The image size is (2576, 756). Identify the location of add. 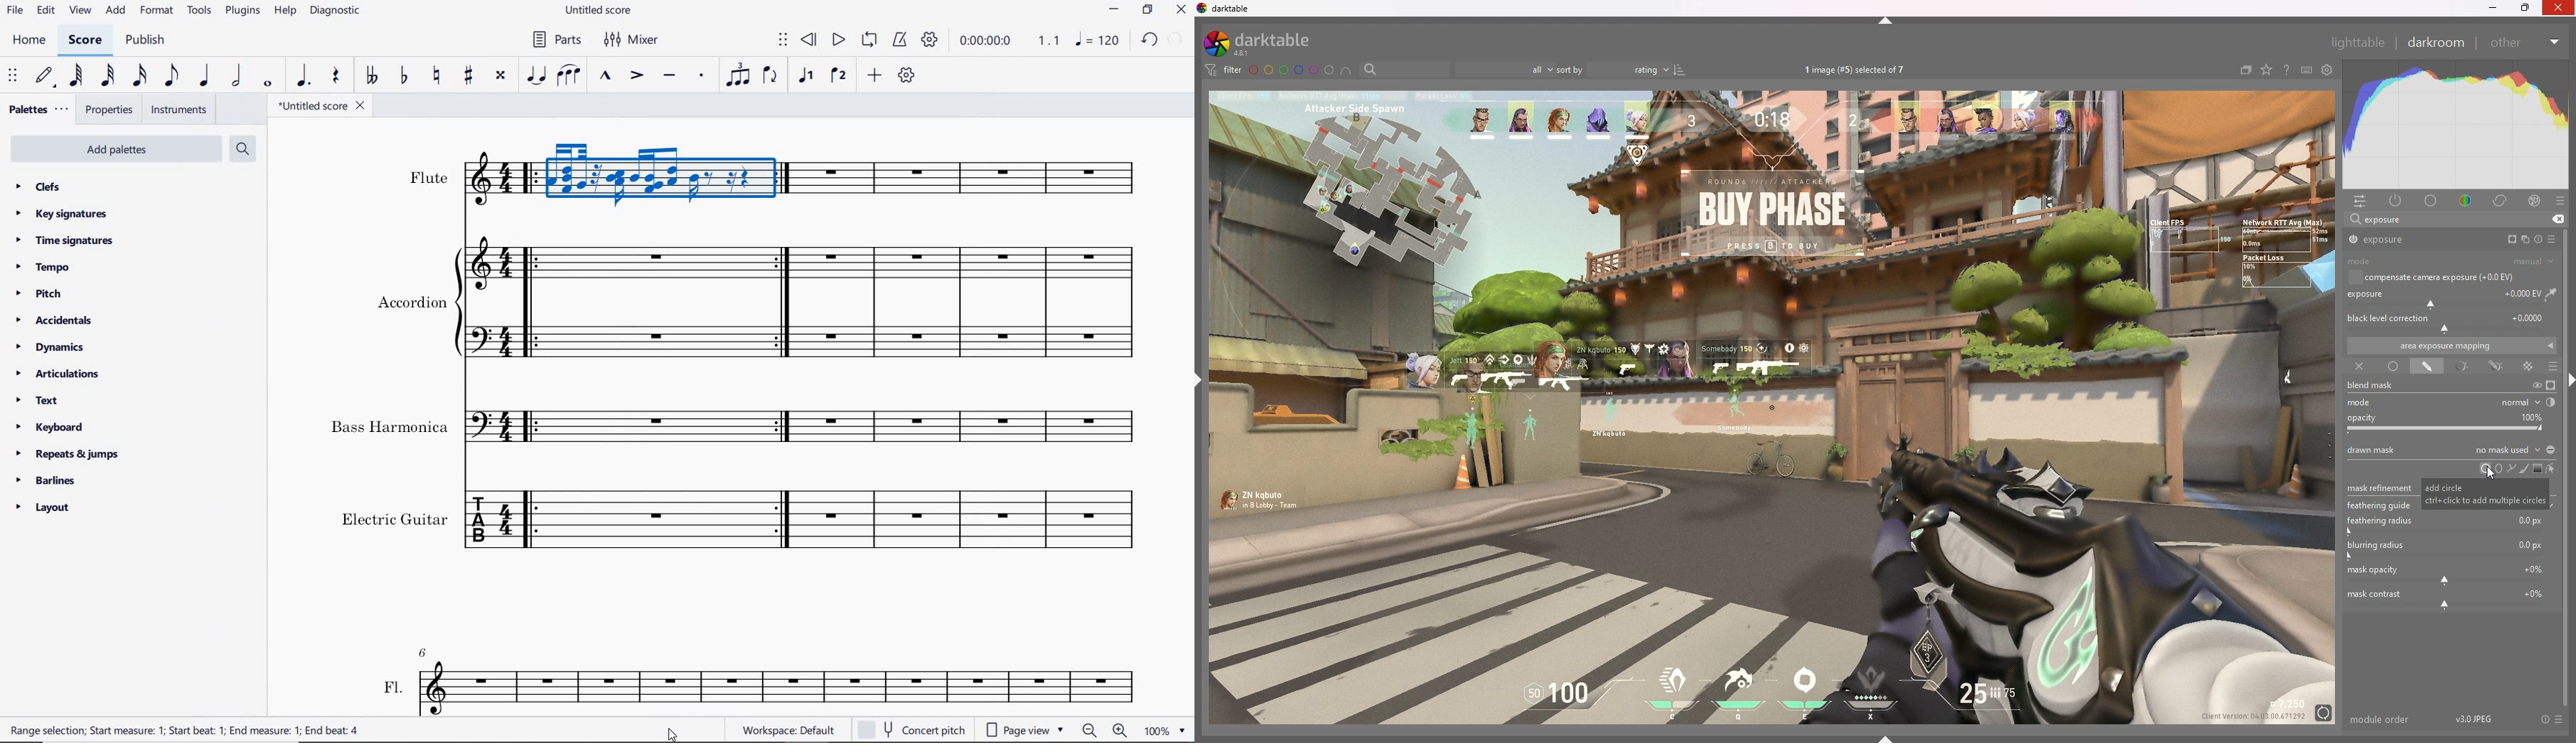
(874, 75).